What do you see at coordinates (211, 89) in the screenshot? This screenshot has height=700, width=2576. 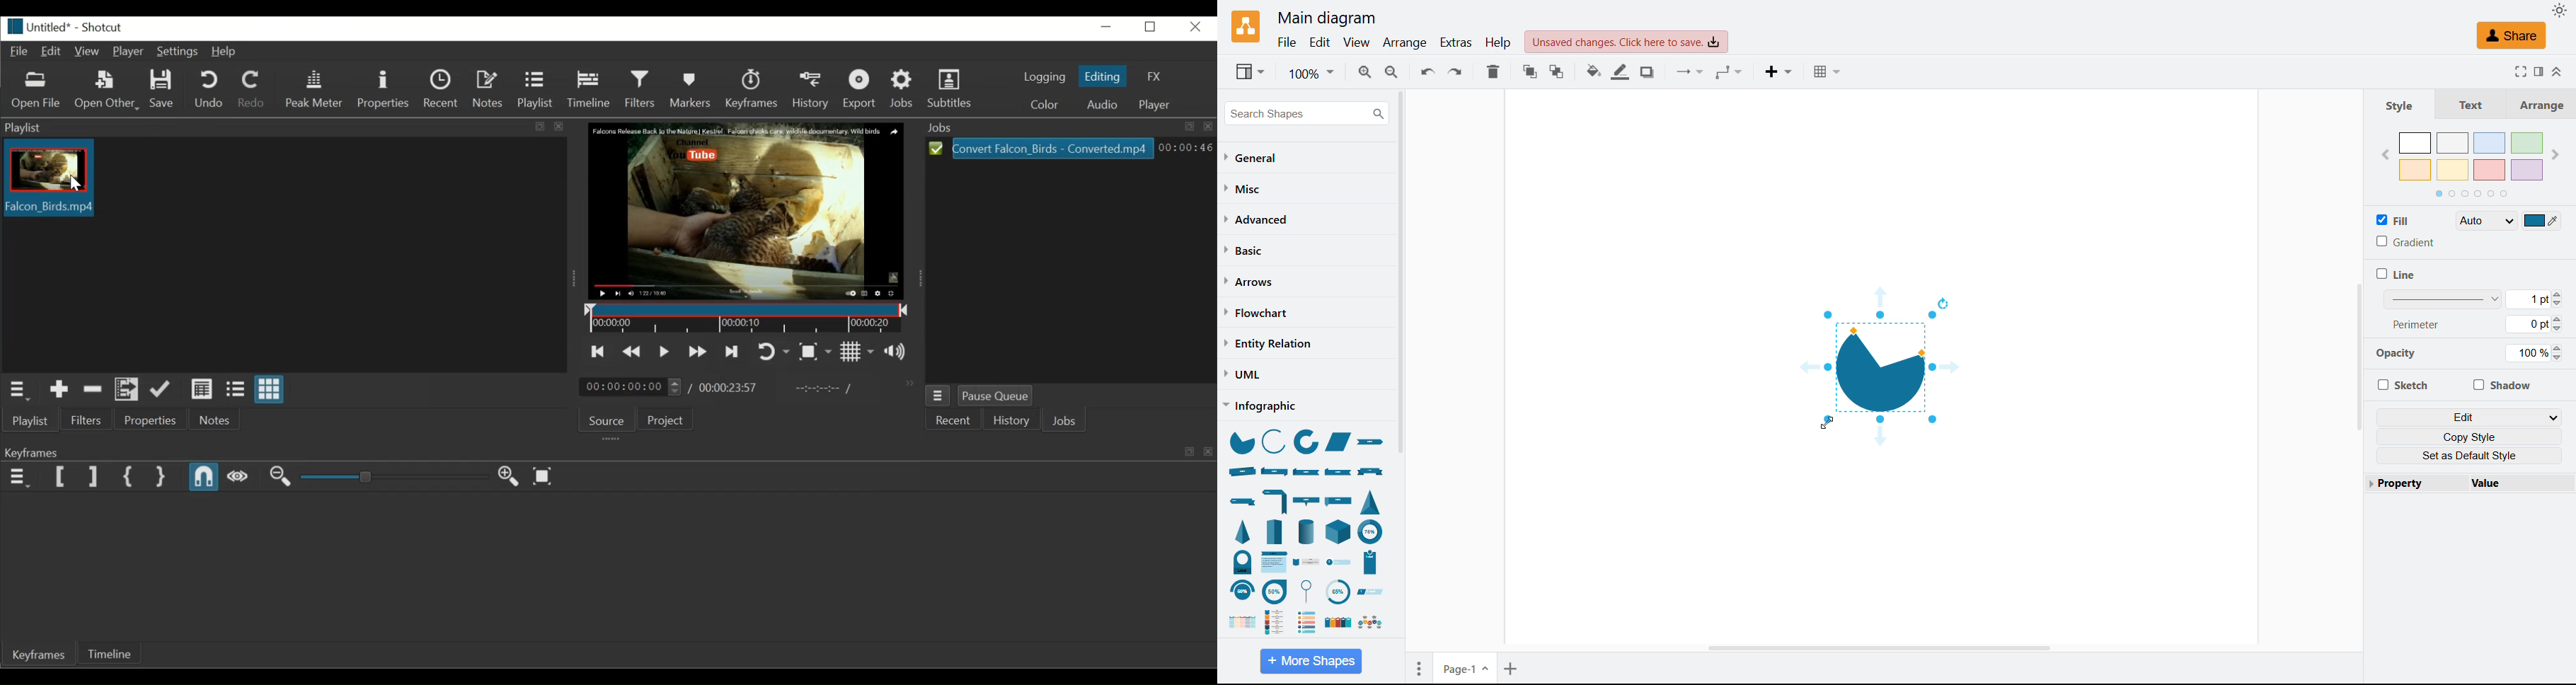 I see `Undo` at bounding box center [211, 89].